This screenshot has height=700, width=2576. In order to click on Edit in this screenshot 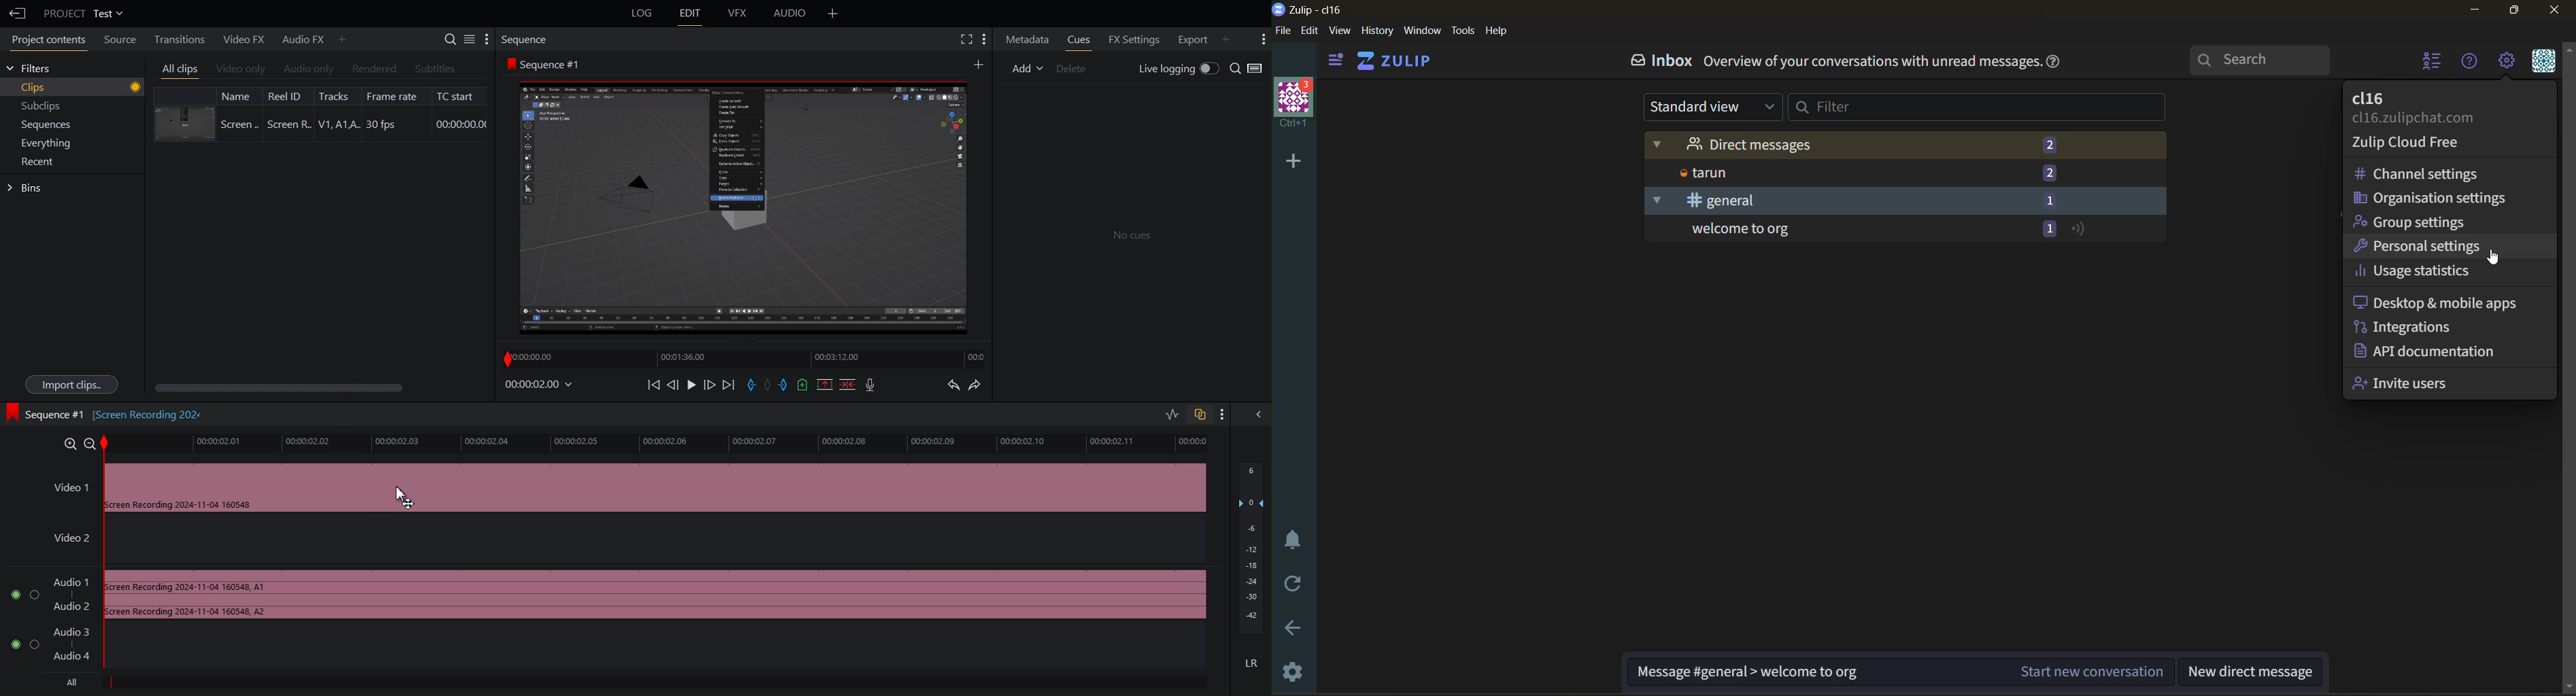, I will do `click(690, 14)`.